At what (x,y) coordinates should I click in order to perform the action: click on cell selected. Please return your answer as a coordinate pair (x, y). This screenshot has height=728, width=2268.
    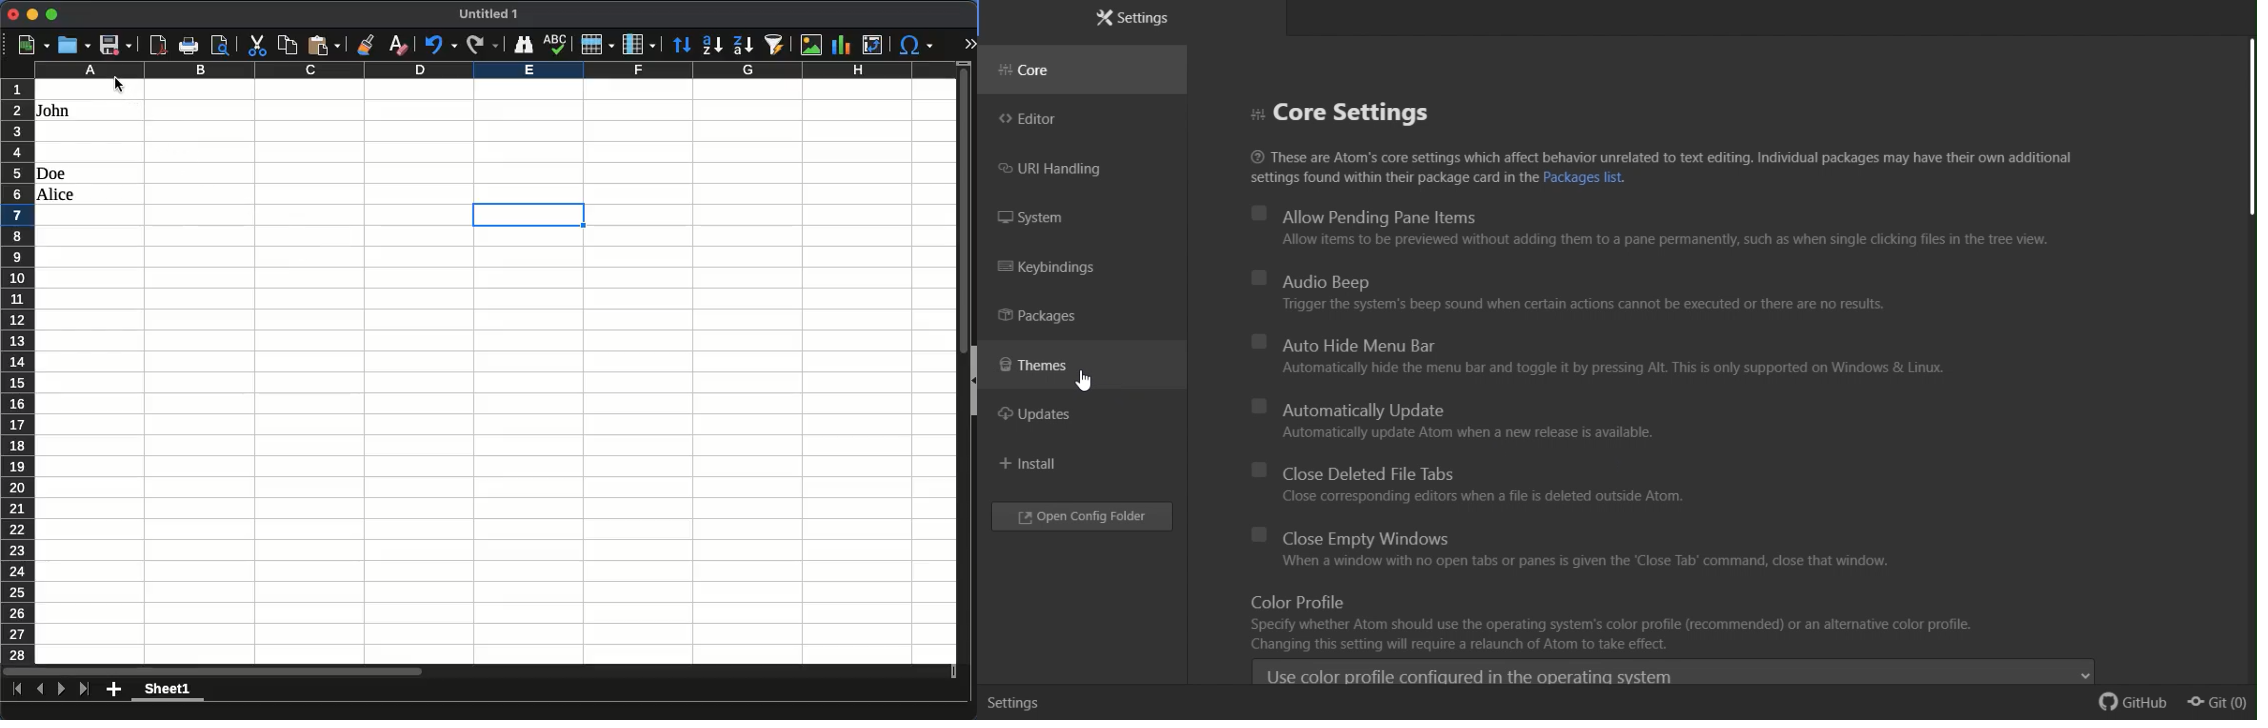
    Looking at the image, I should click on (529, 215).